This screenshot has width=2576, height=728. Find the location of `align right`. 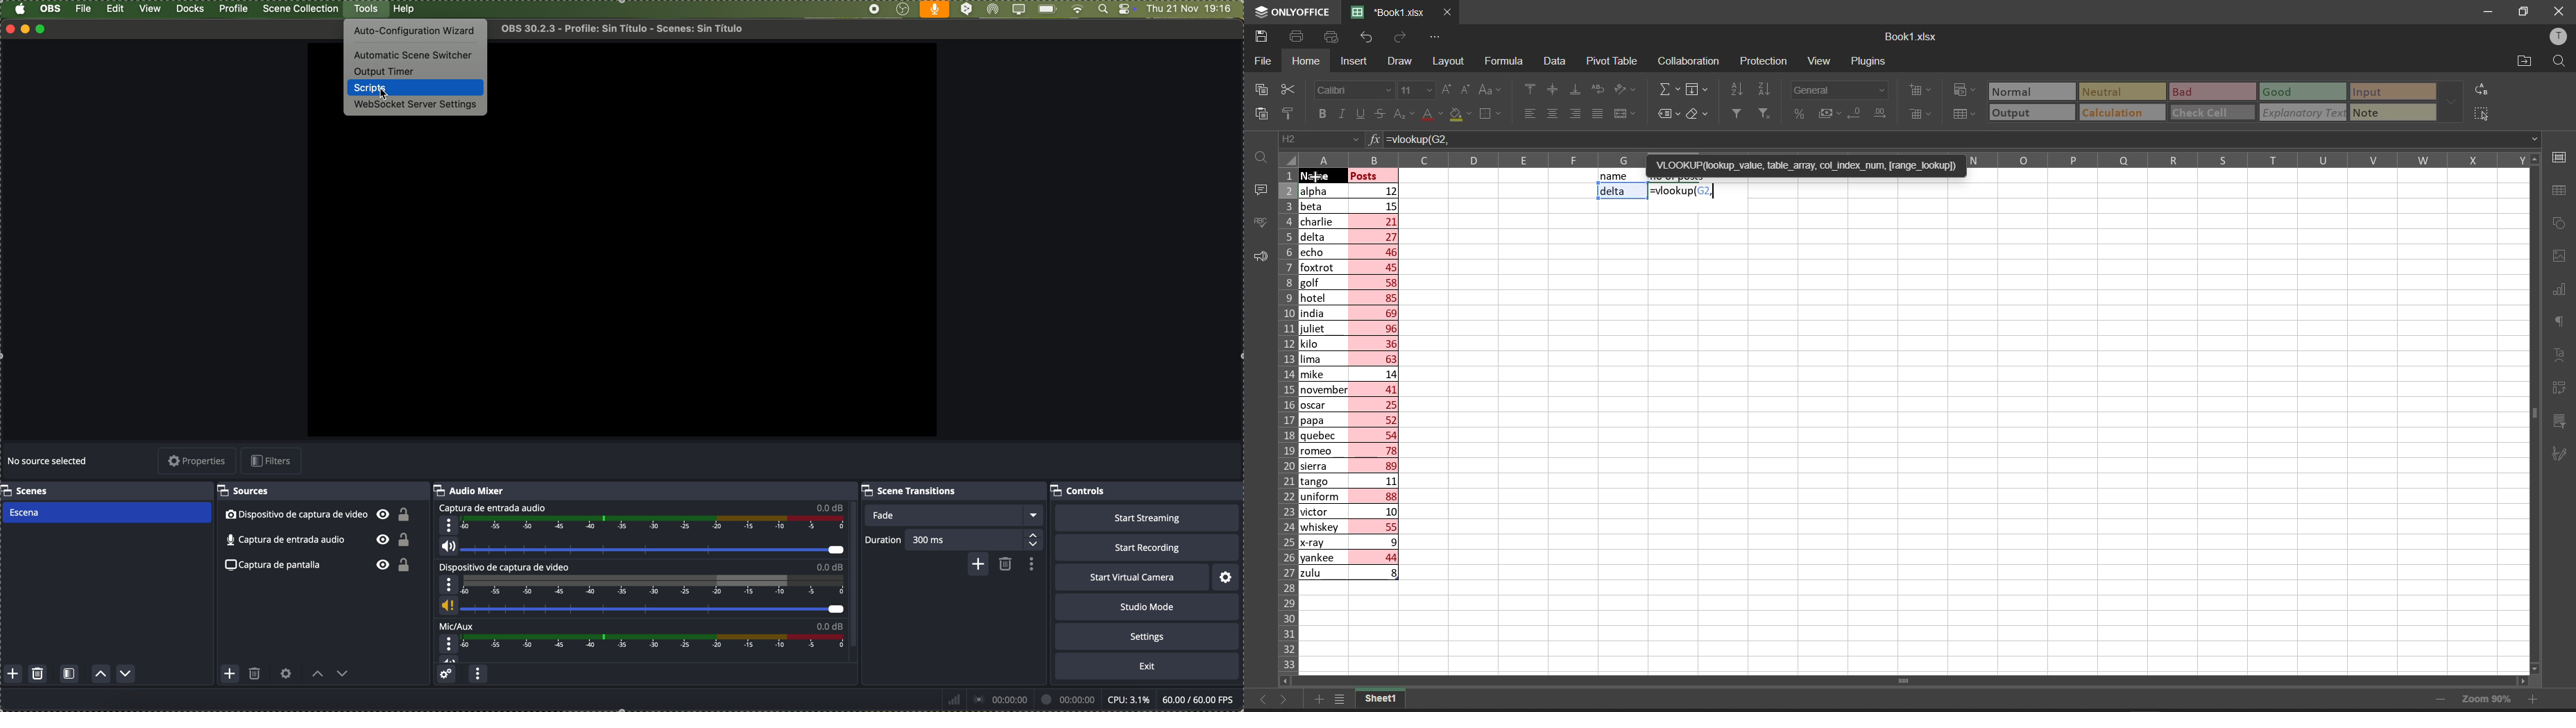

align right is located at coordinates (1572, 113).